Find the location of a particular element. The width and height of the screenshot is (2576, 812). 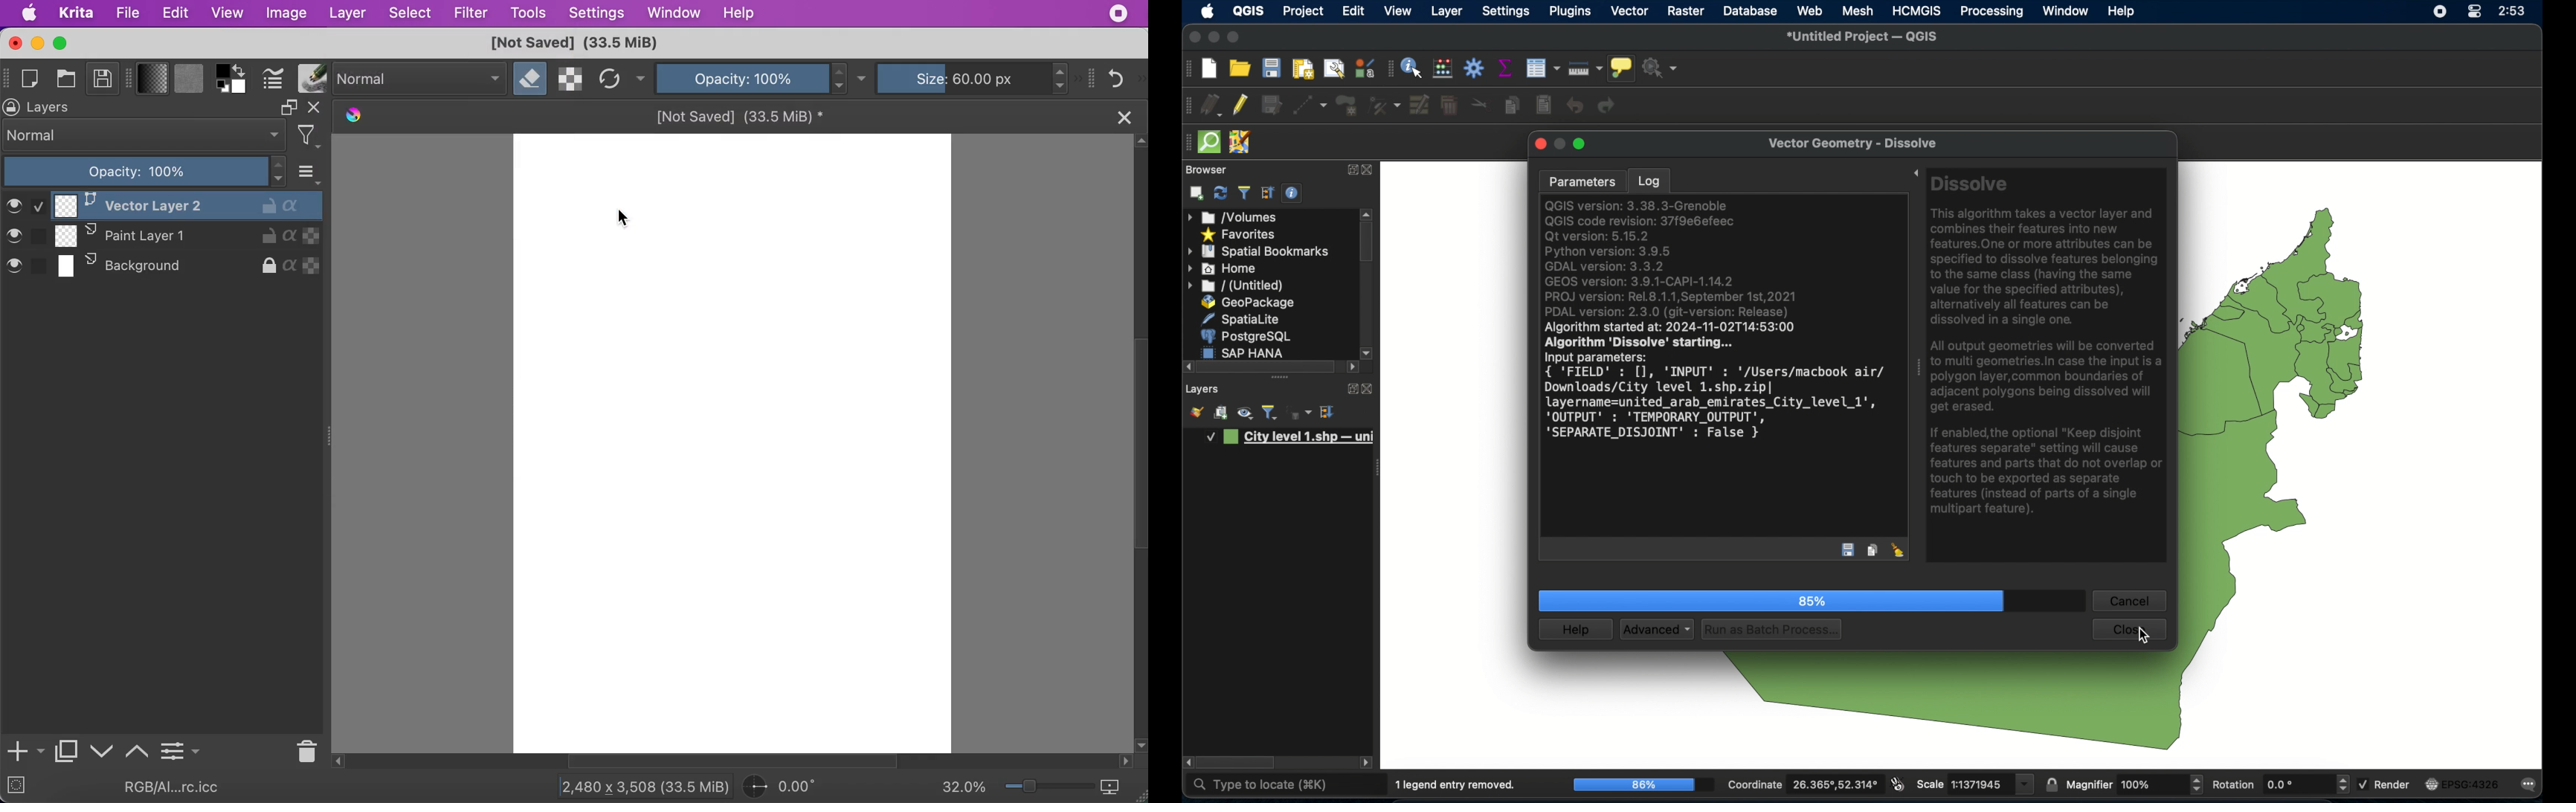

blending mode is located at coordinates (145, 135).